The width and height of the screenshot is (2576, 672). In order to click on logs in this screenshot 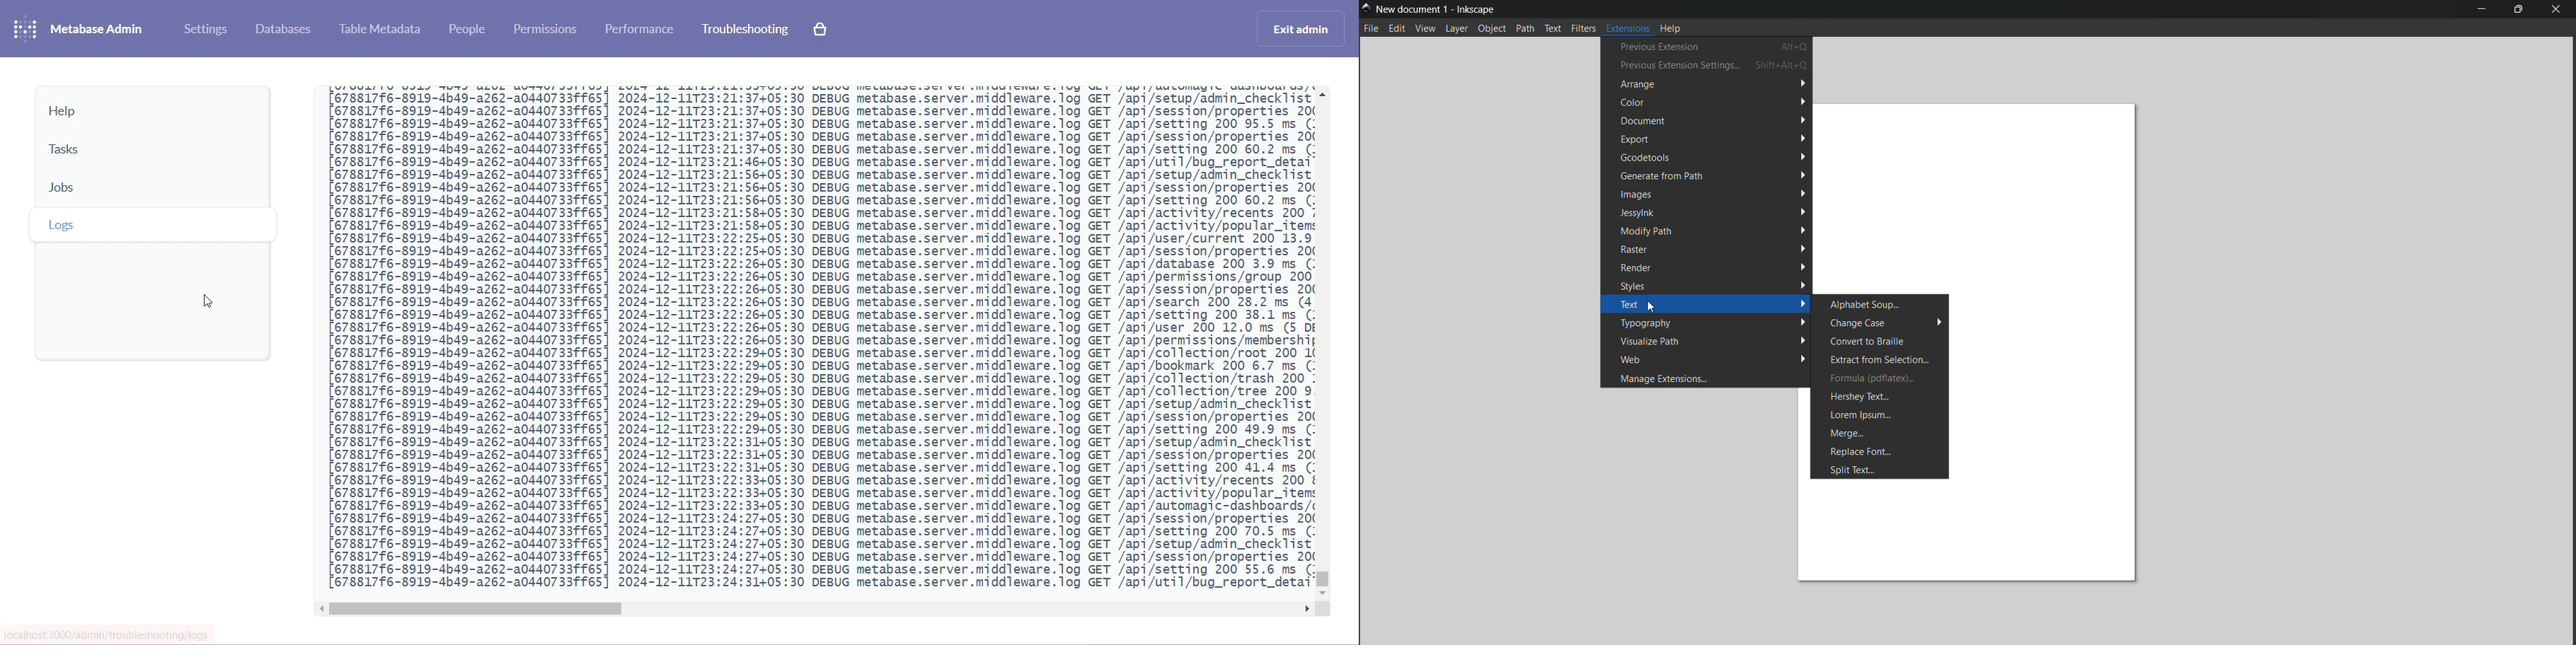, I will do `click(817, 339)`.